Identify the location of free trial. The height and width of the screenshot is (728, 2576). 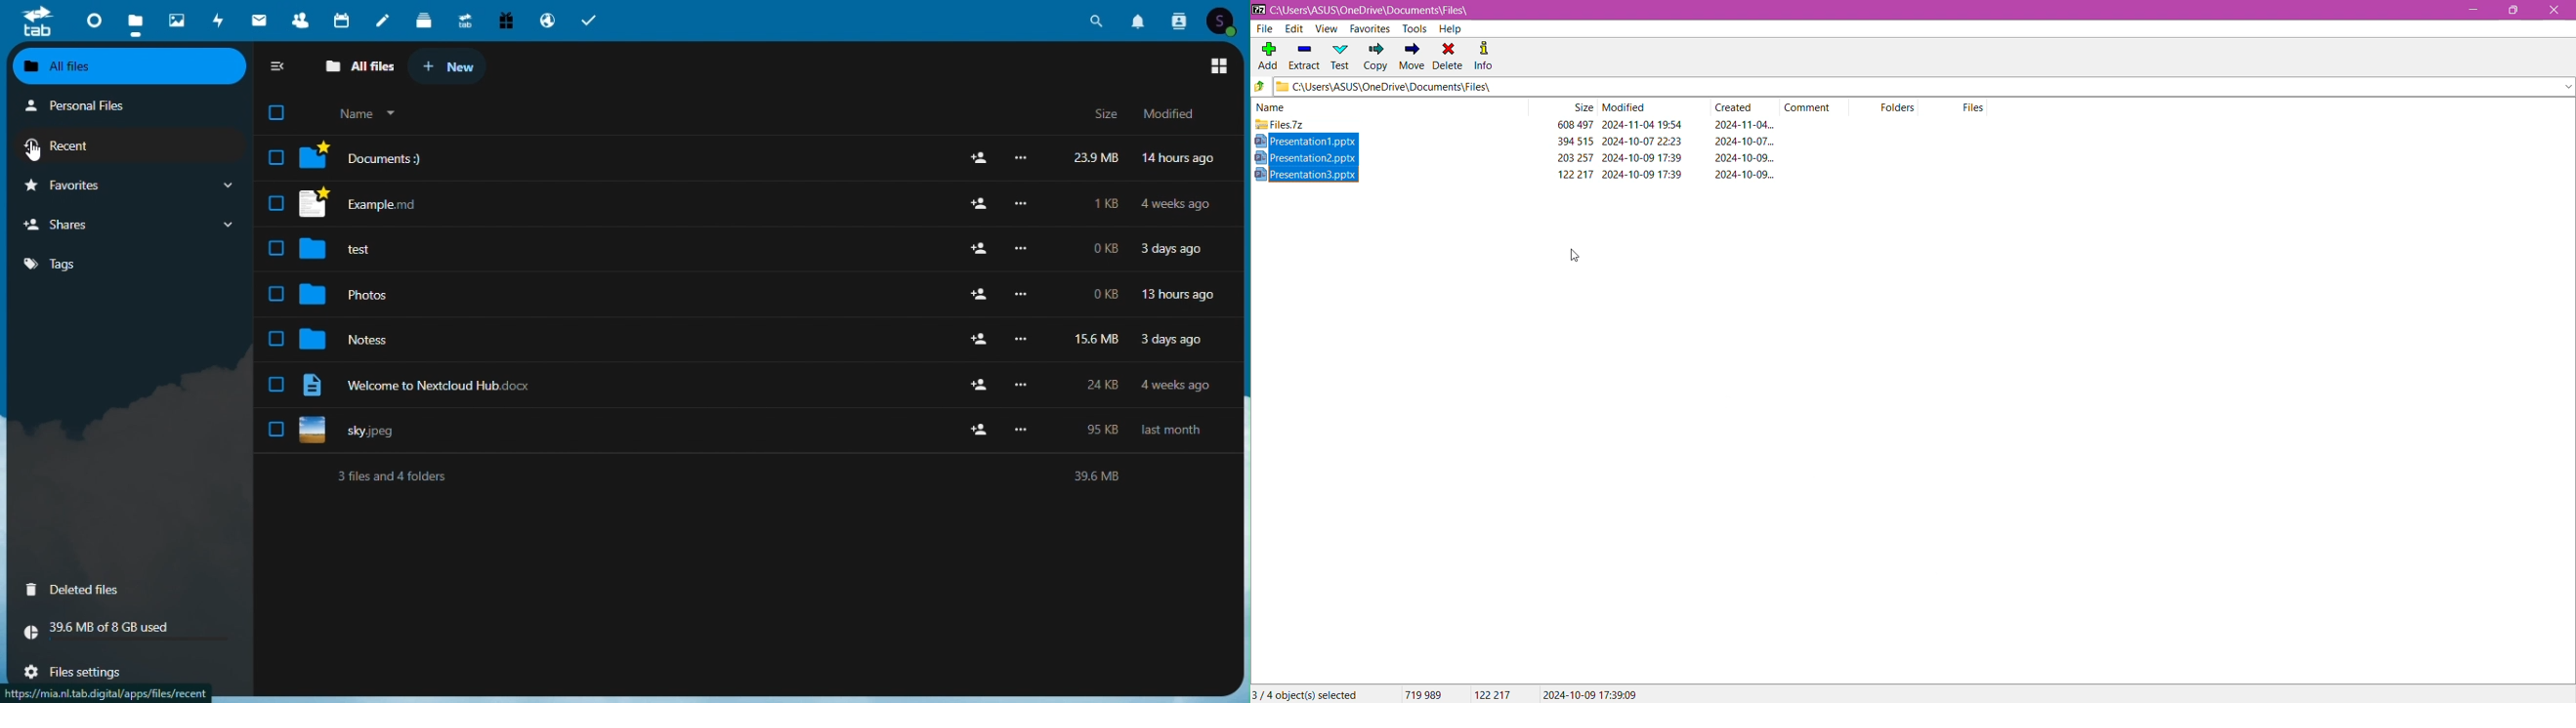
(505, 19).